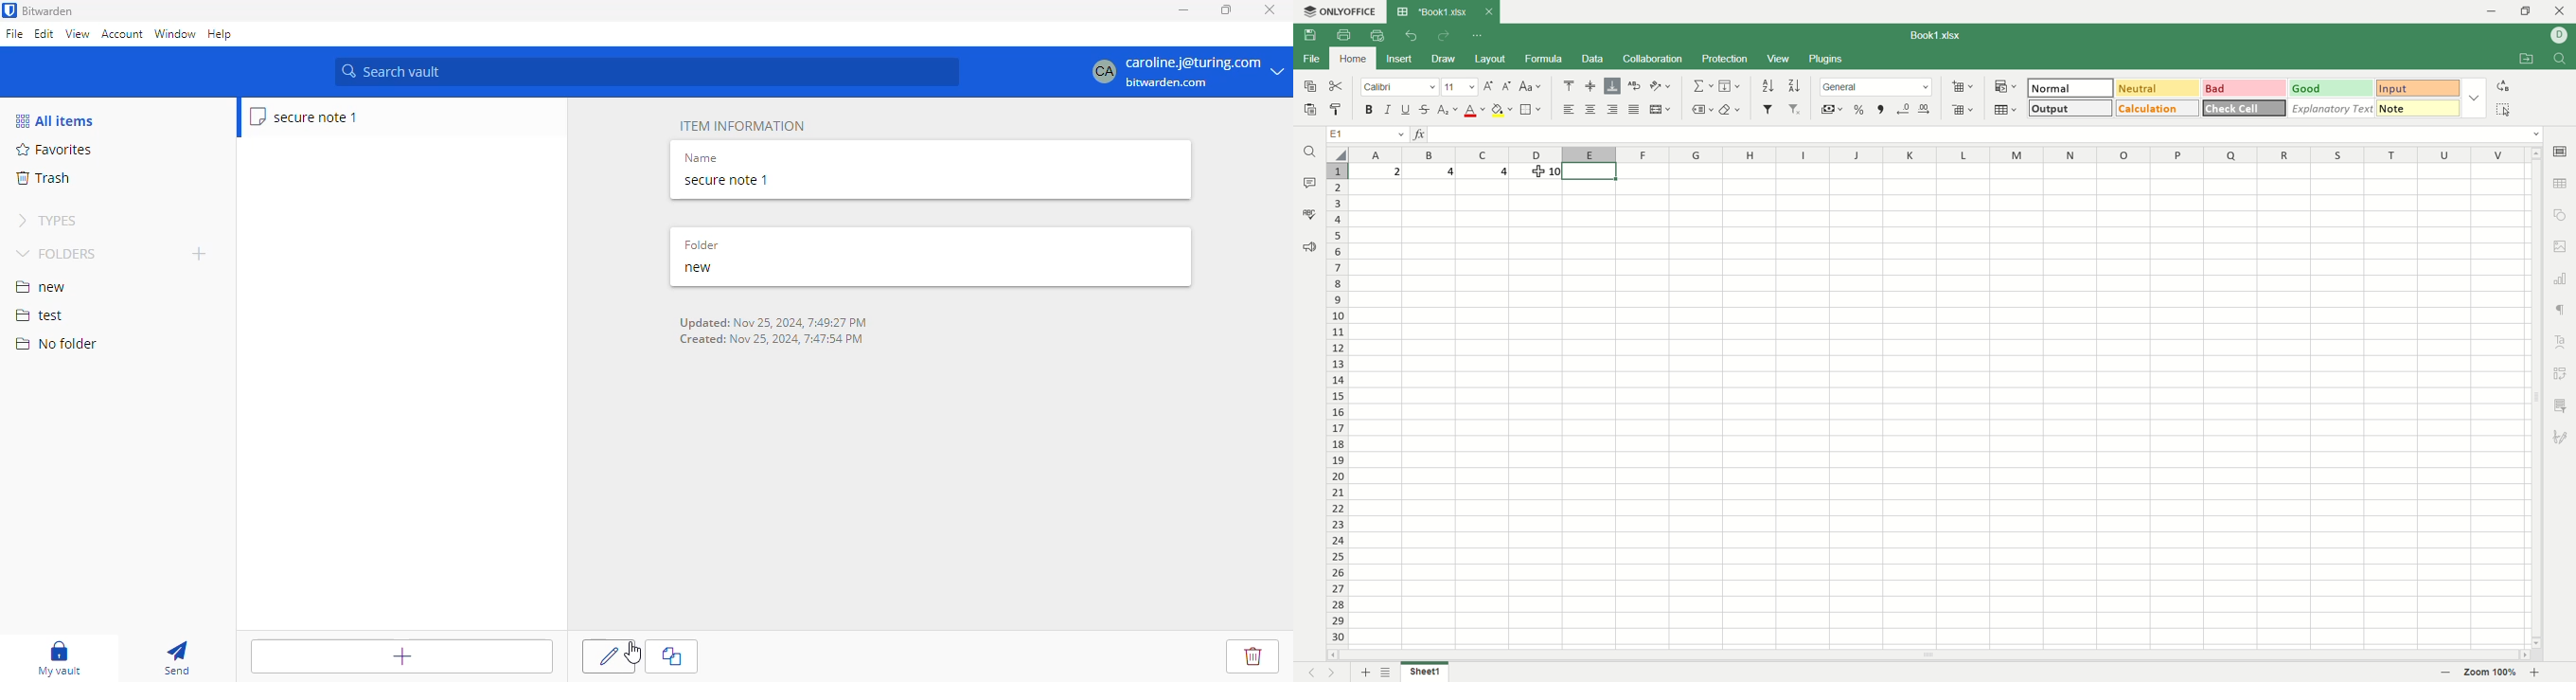 The image size is (2576, 700). I want to click on paste, so click(1308, 109).